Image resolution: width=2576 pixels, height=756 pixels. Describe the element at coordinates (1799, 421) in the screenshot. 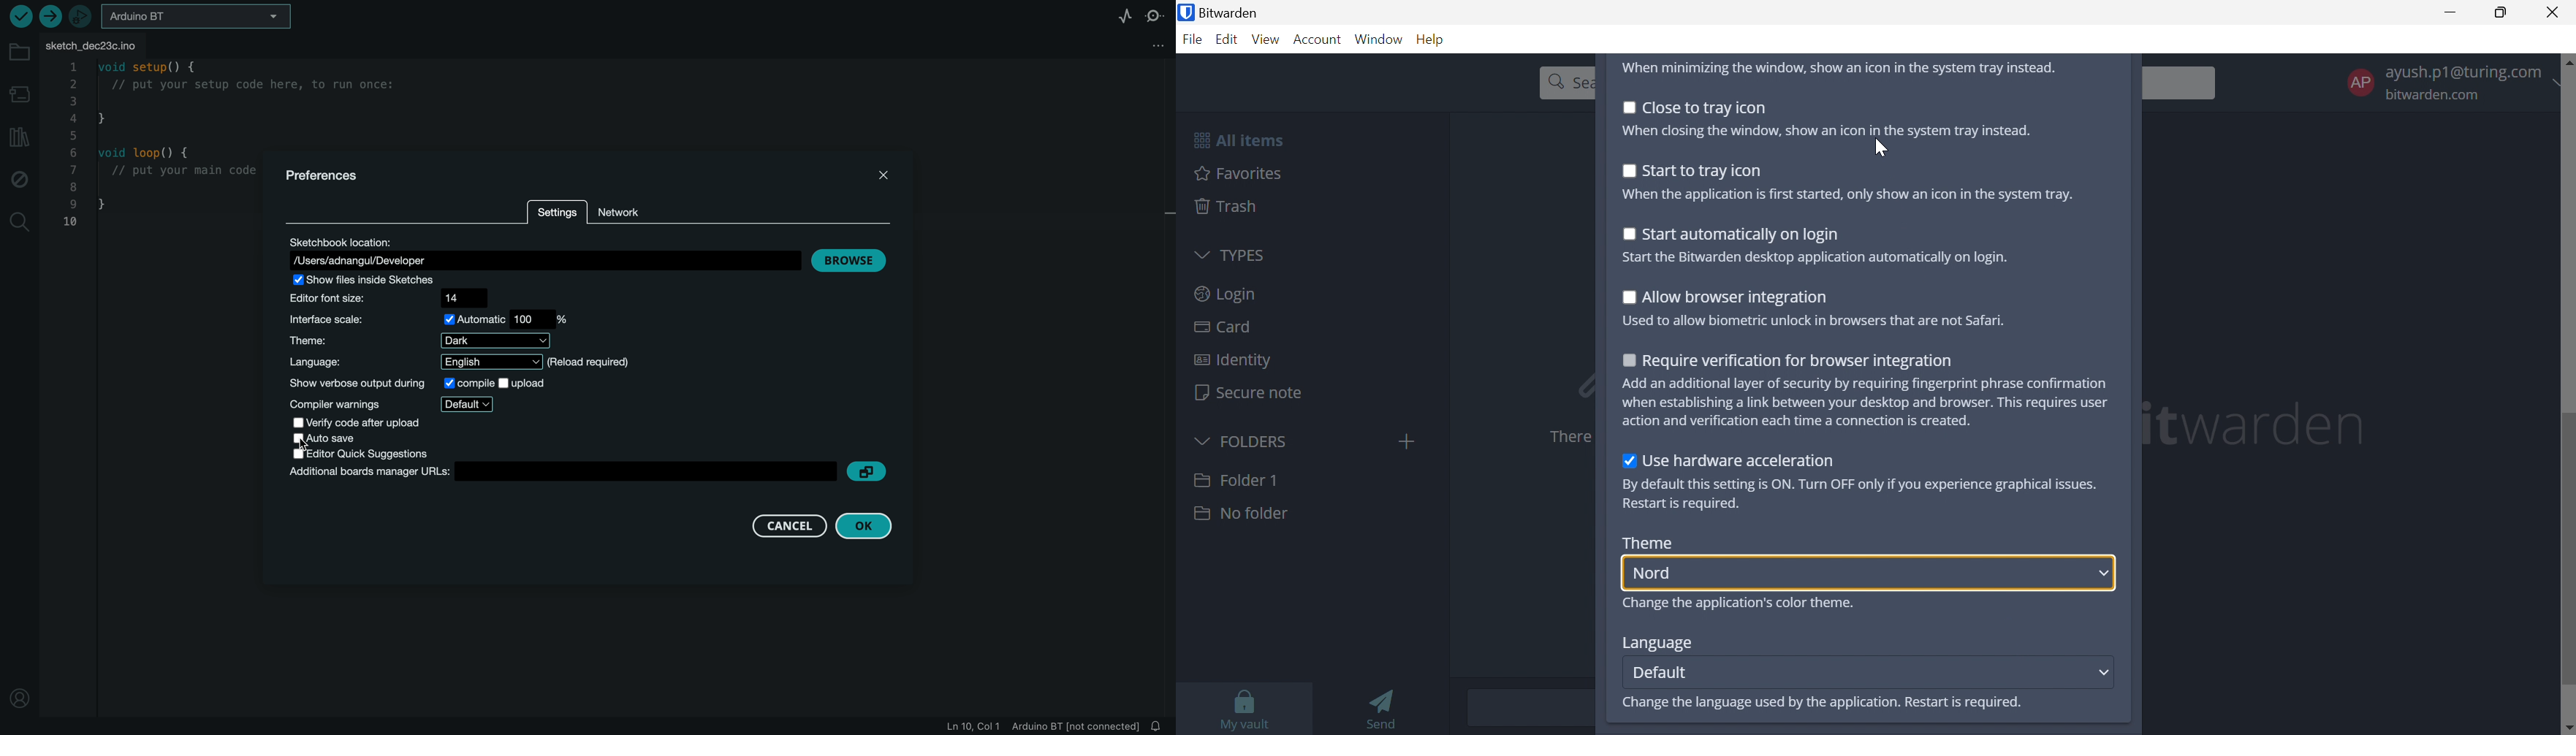

I see `action and verification each time a connection is created.` at that location.